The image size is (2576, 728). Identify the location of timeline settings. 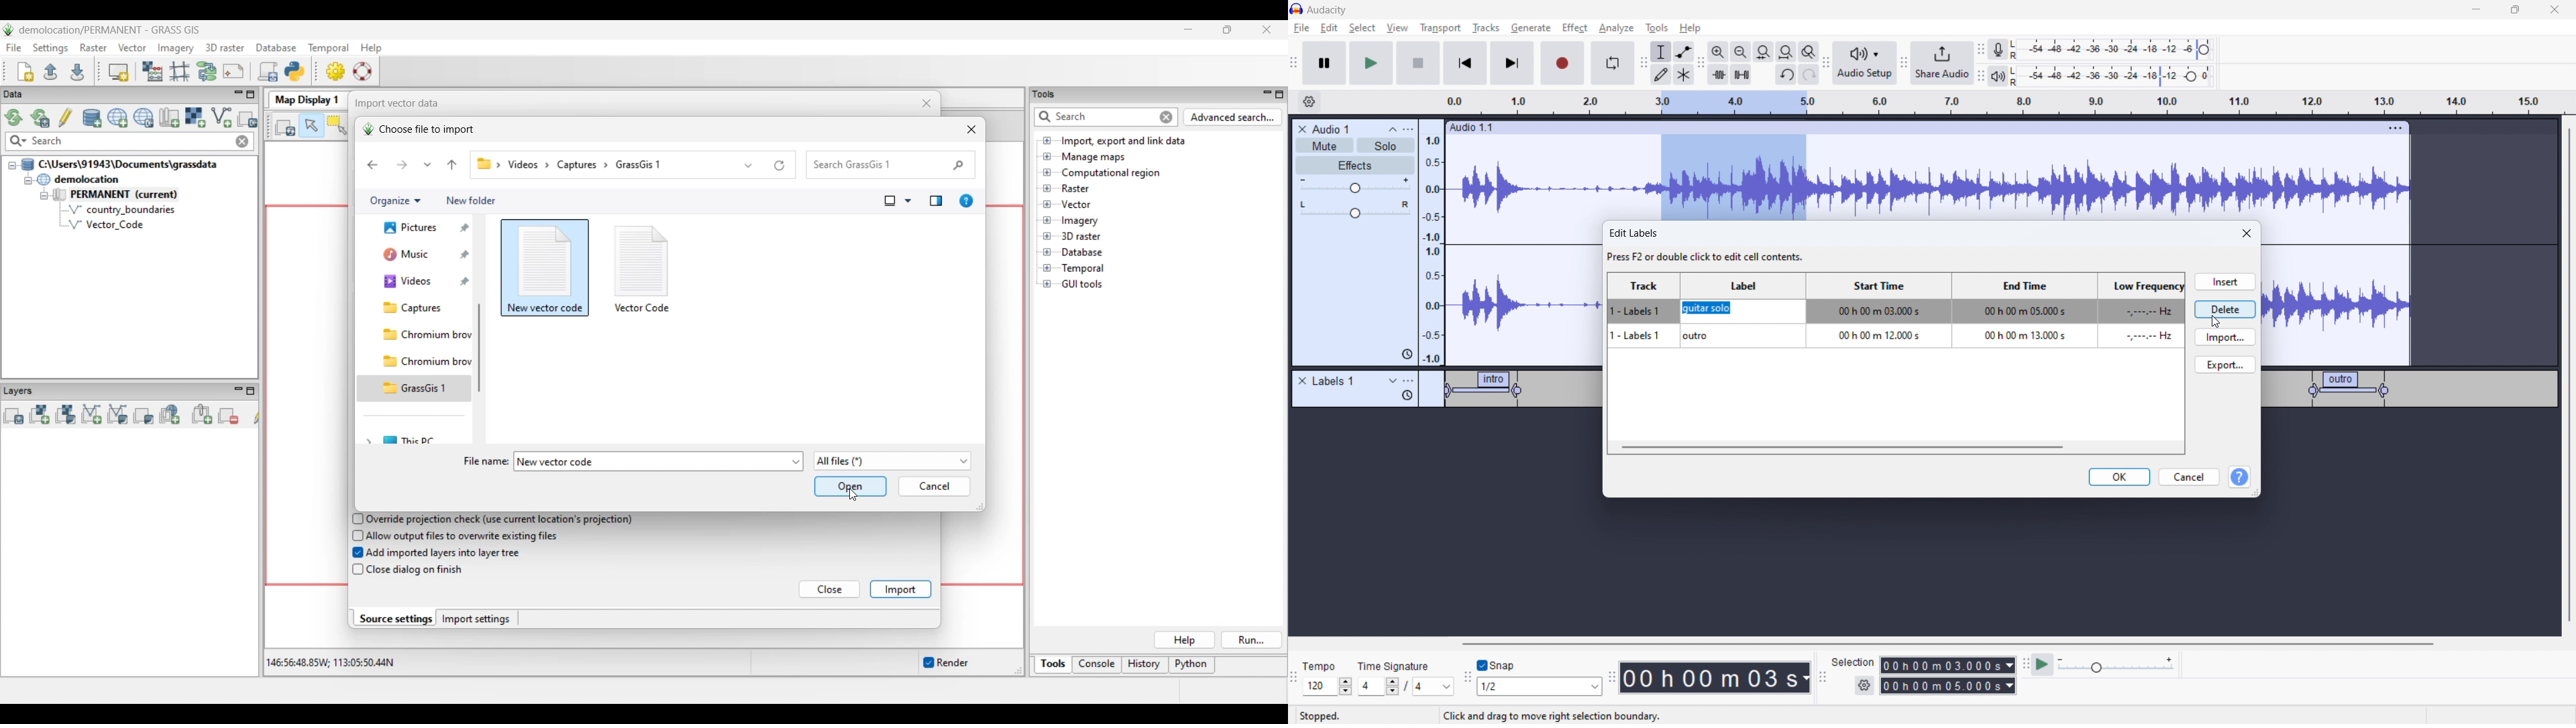
(1309, 103).